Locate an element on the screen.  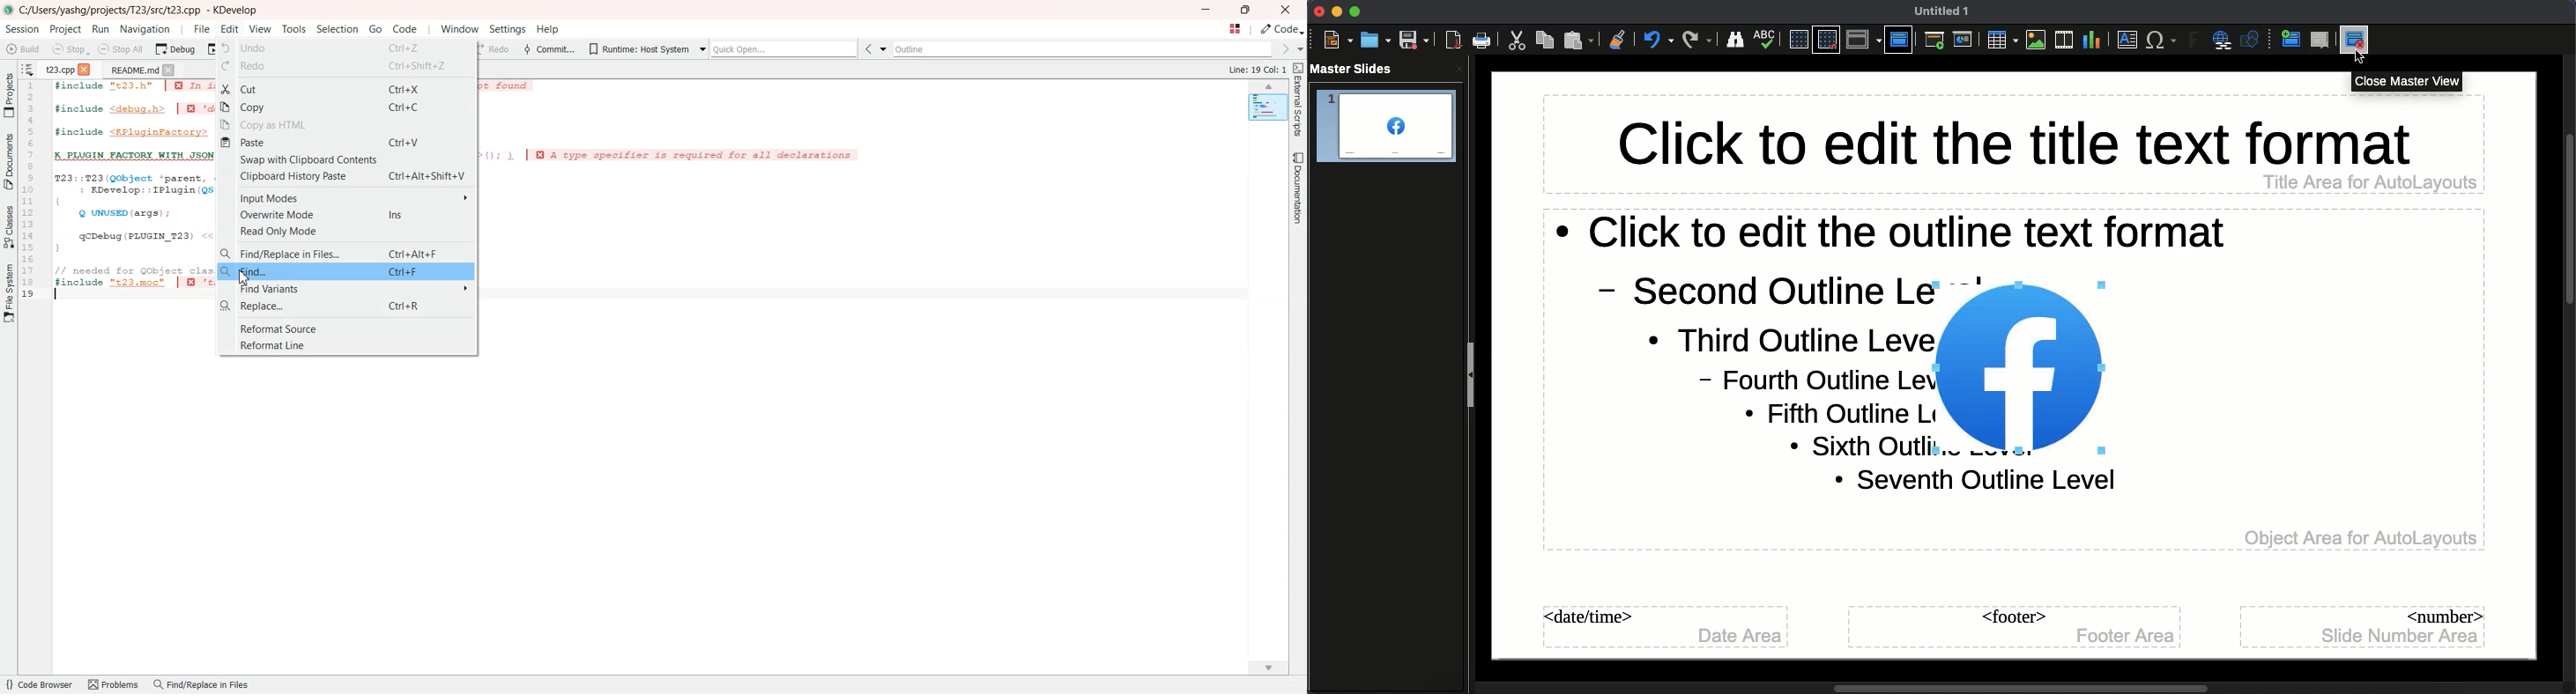
Maximize is located at coordinates (1355, 12).